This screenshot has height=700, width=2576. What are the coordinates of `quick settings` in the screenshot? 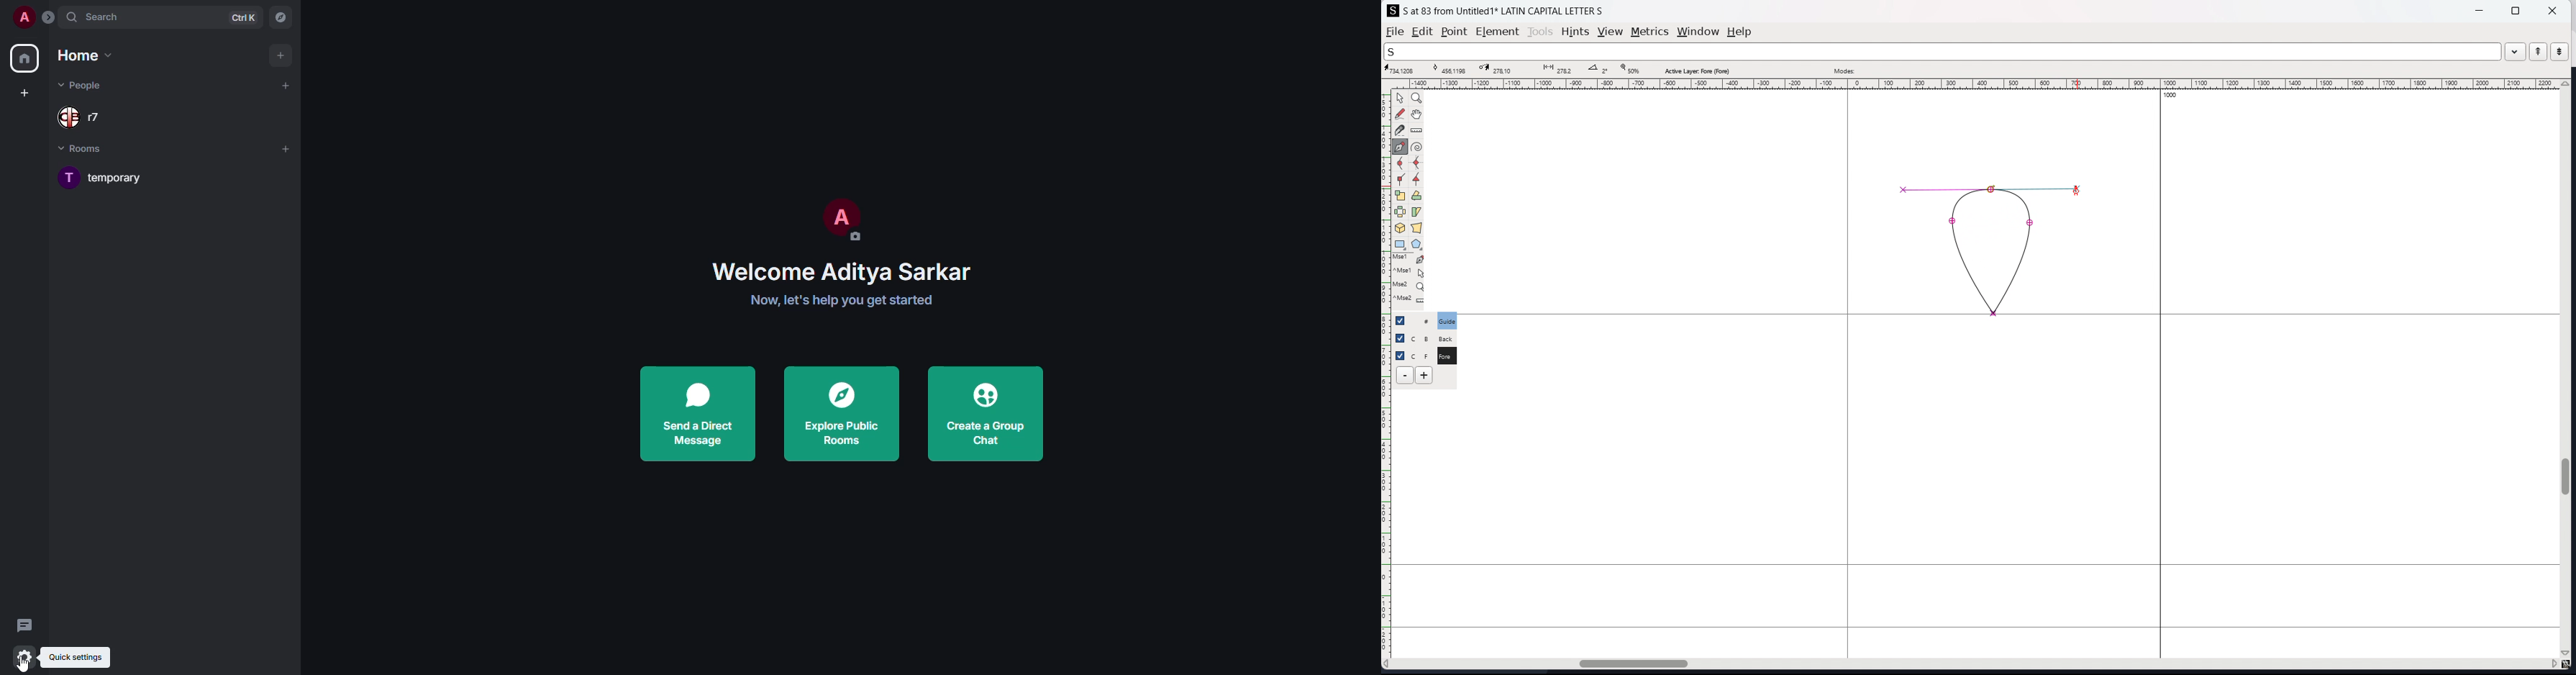 It's located at (24, 657).